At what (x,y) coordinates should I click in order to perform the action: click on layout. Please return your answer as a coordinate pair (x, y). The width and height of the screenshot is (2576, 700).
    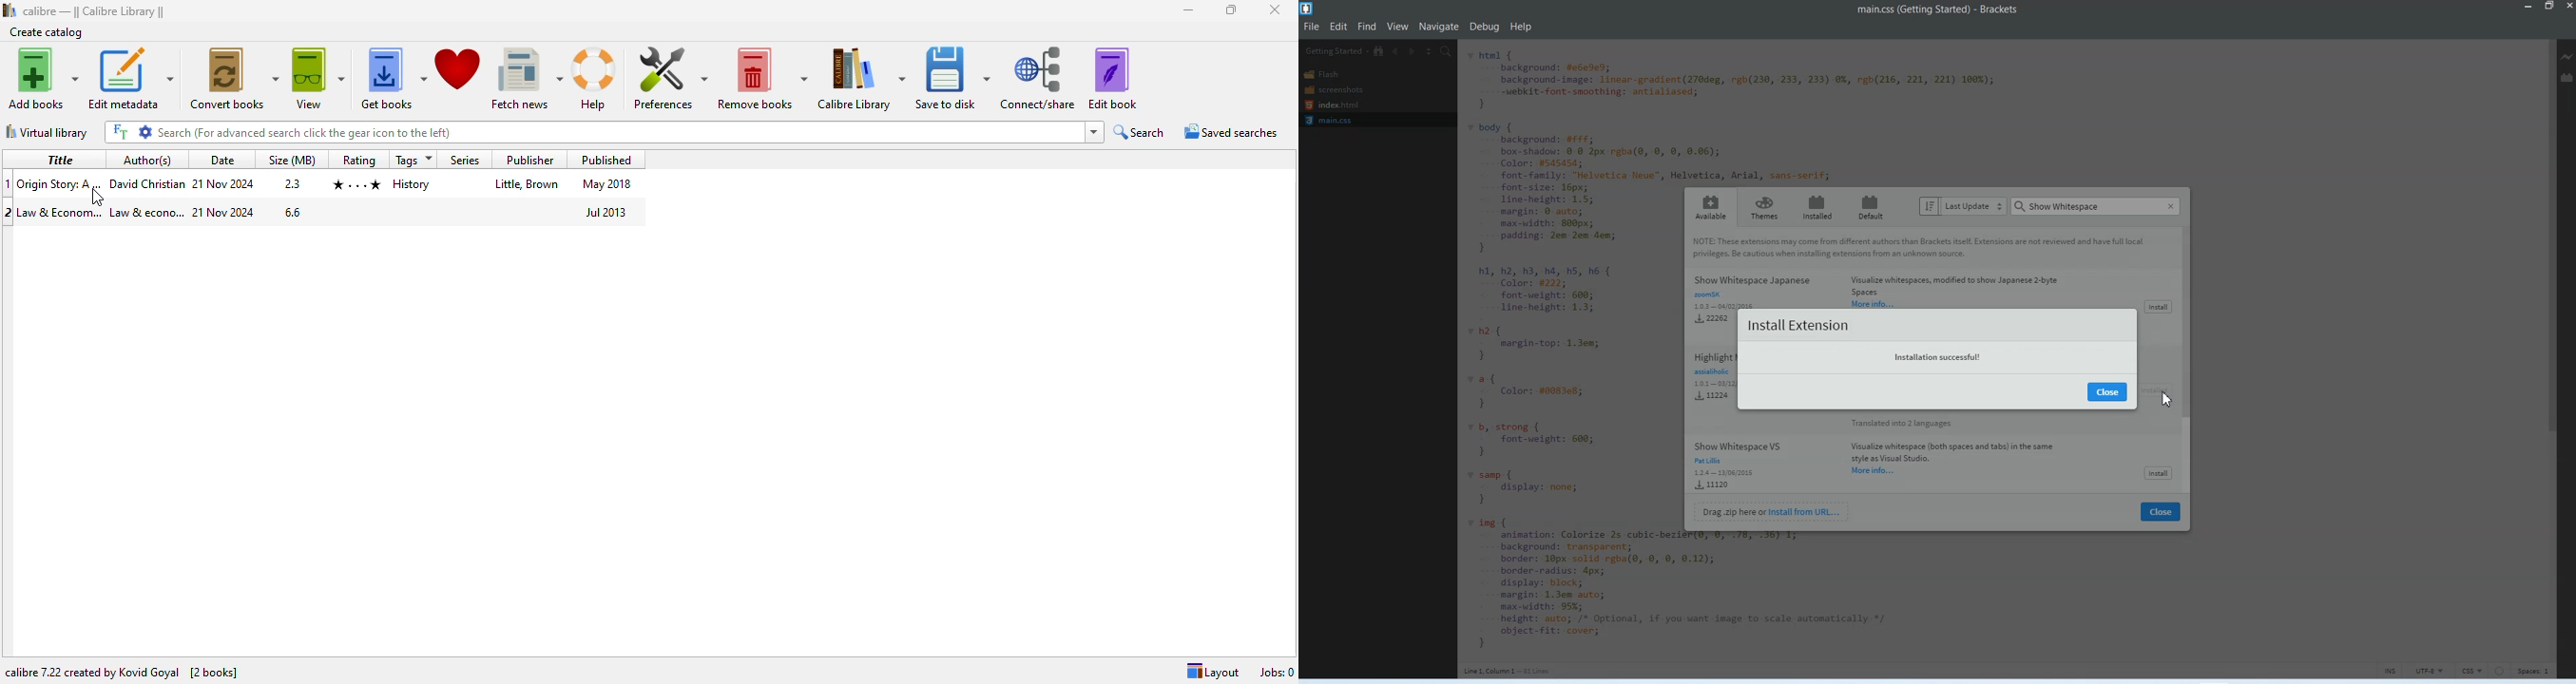
    Looking at the image, I should click on (1213, 672).